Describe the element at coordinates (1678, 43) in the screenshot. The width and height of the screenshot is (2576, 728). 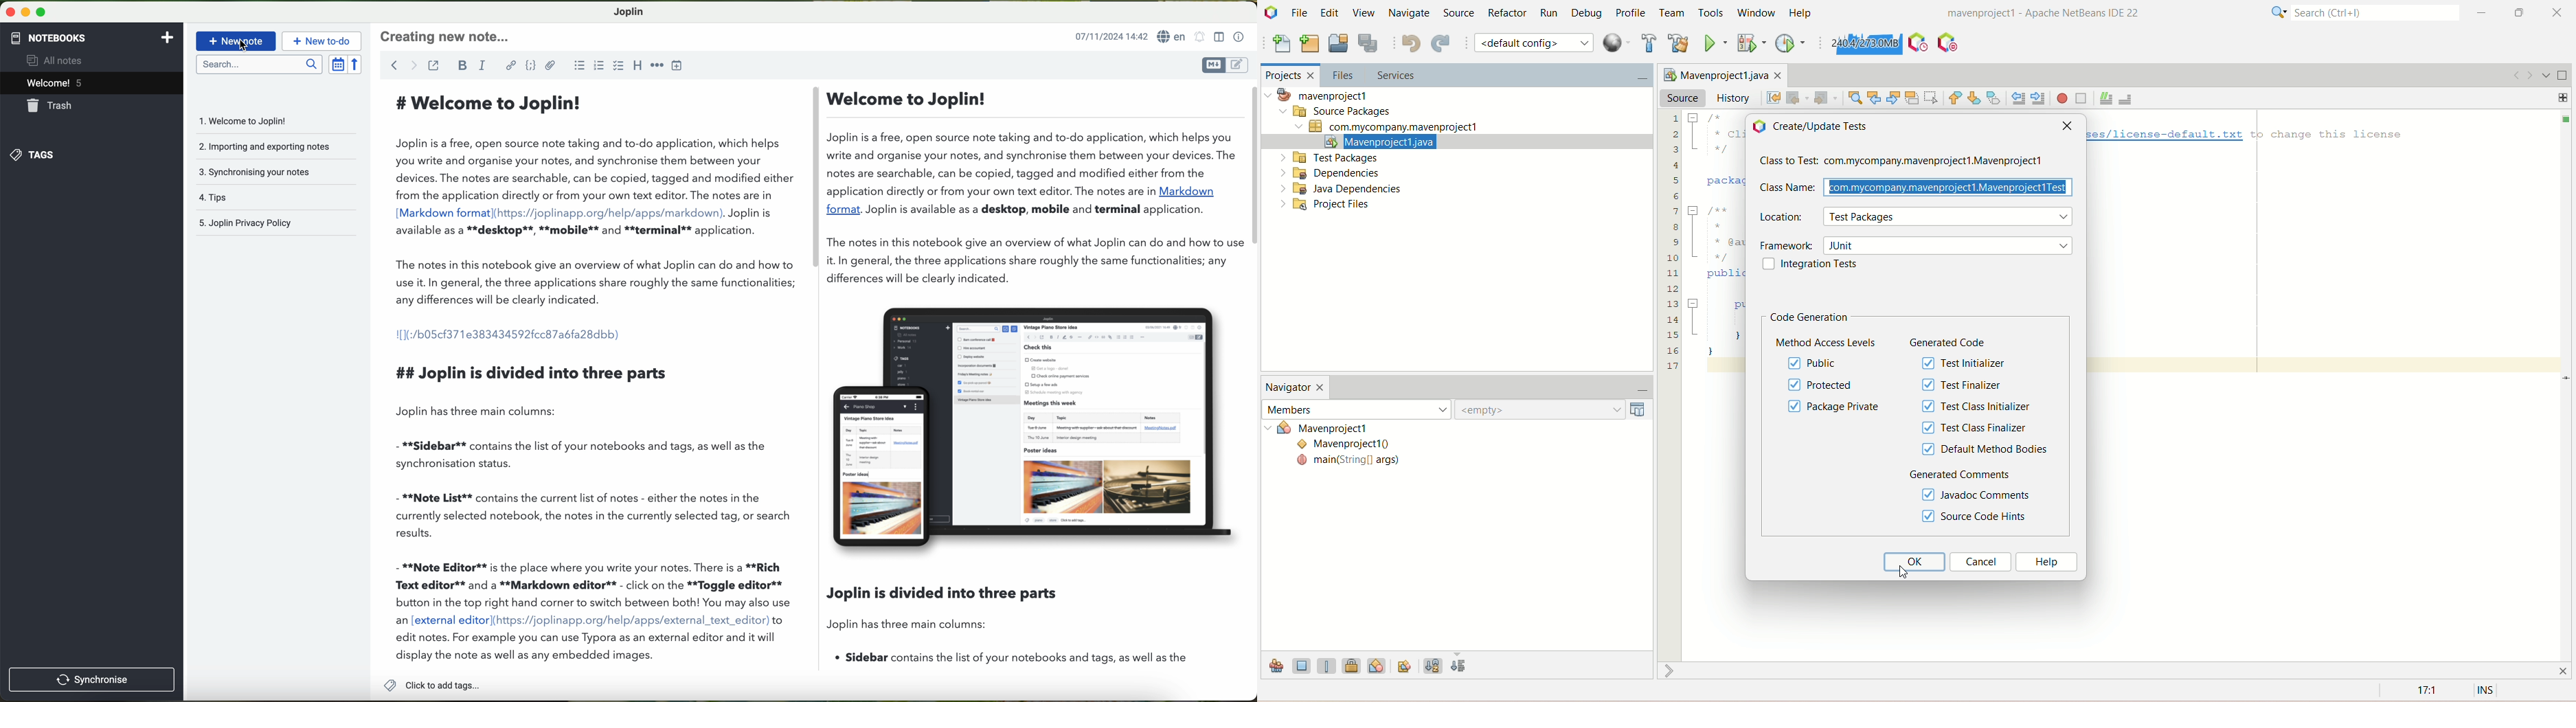
I see `clean and build project` at that location.